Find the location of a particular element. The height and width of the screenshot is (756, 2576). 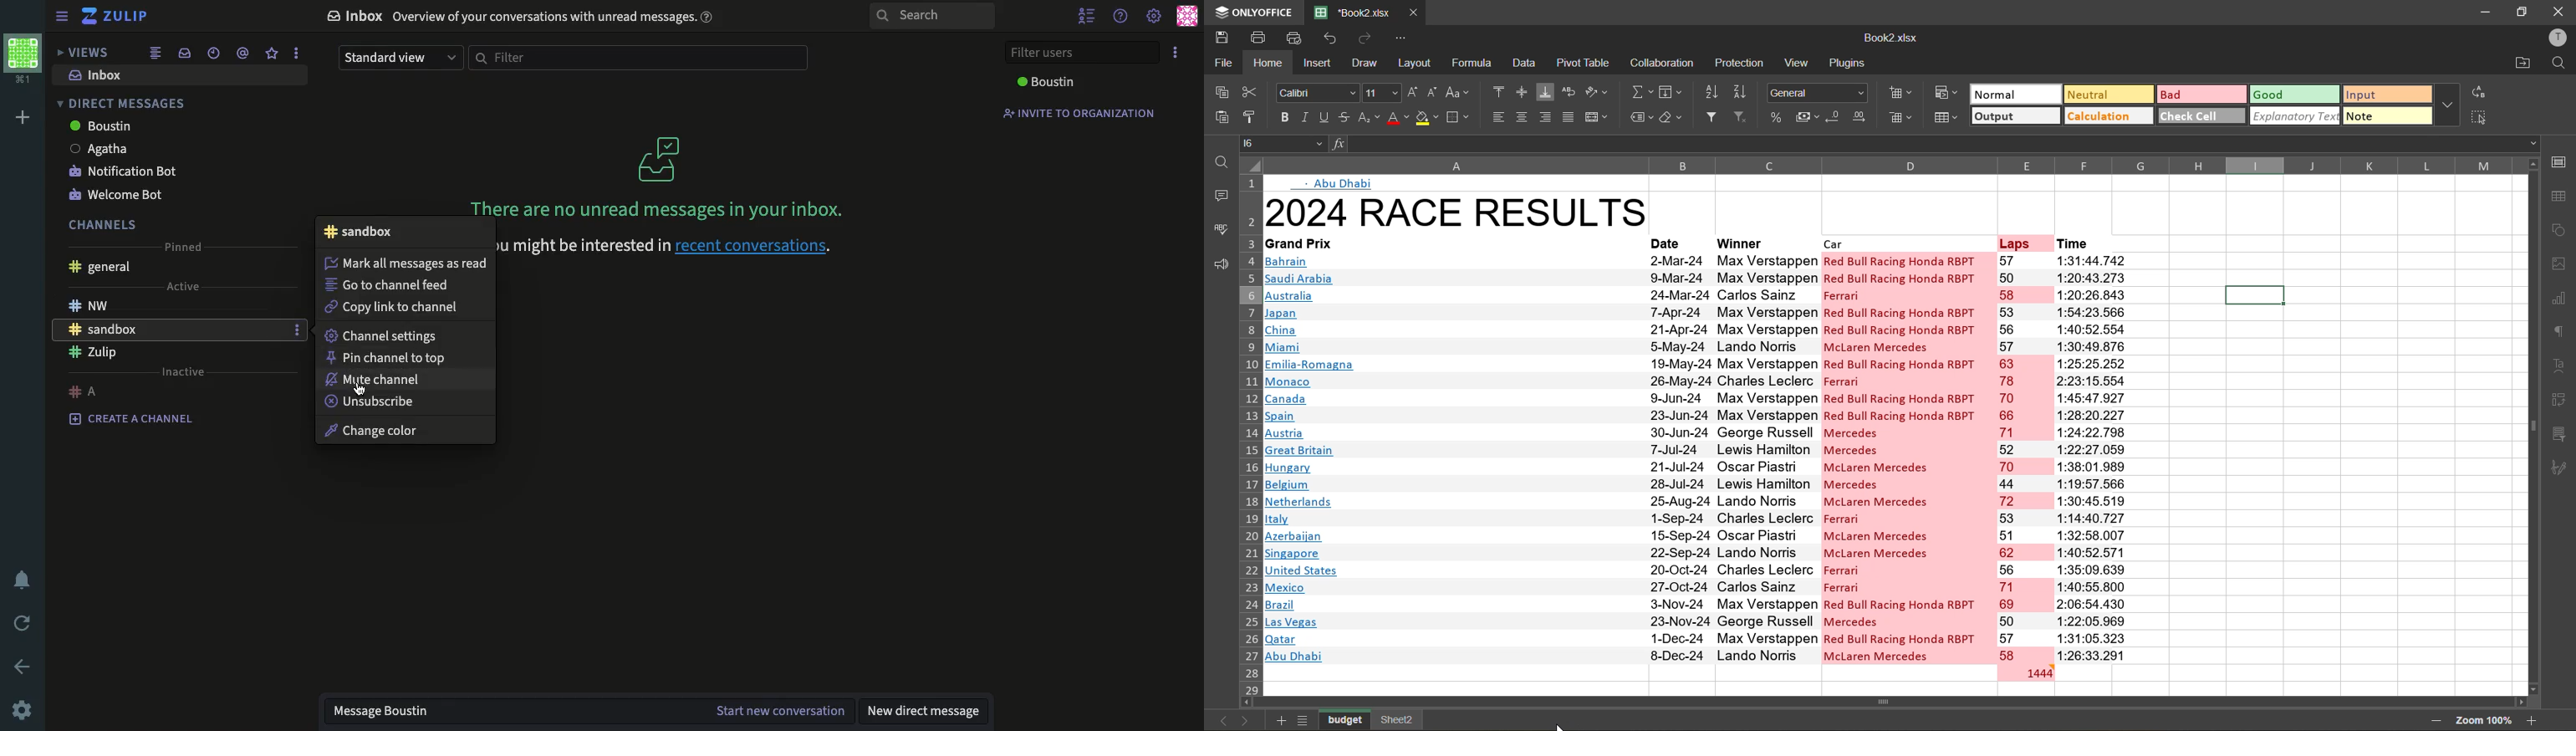

collaboration is located at coordinates (1660, 64).